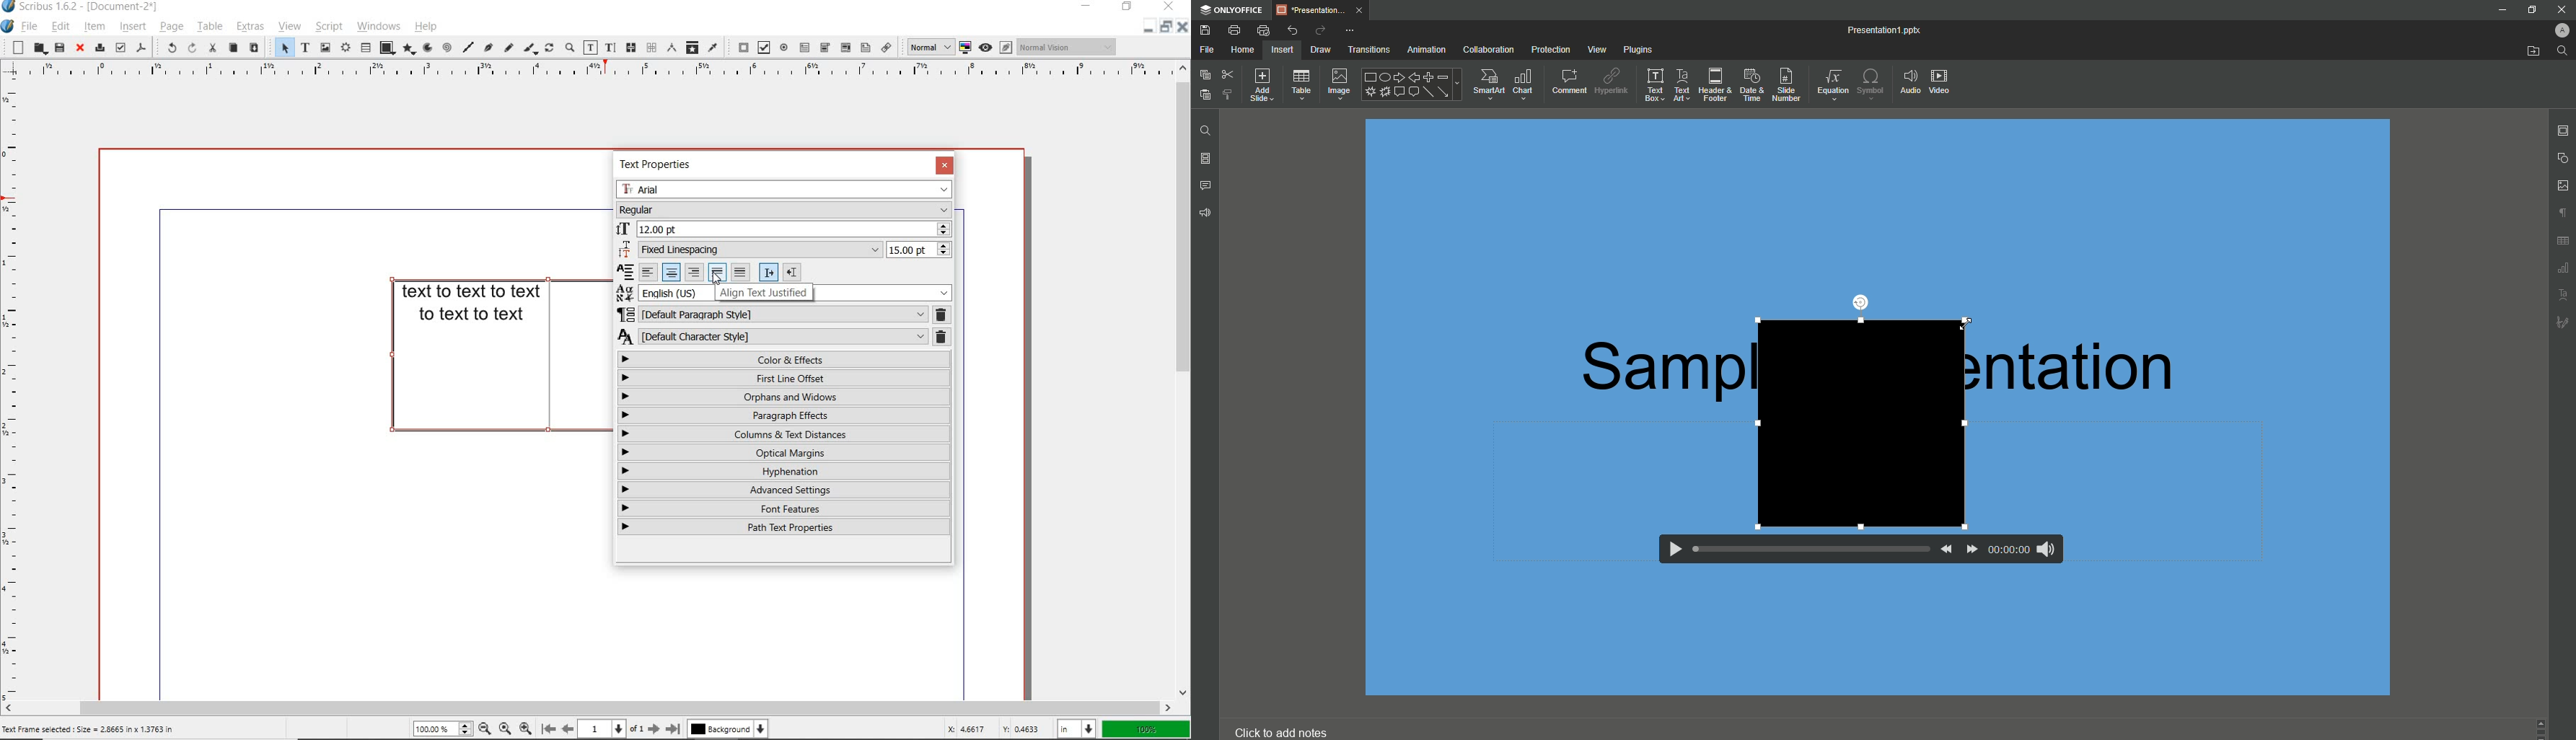 The width and height of the screenshot is (2576, 756). What do you see at coordinates (84, 7) in the screenshot?
I see ` Scribus 1.6.2 - (Document-2*)` at bounding box center [84, 7].